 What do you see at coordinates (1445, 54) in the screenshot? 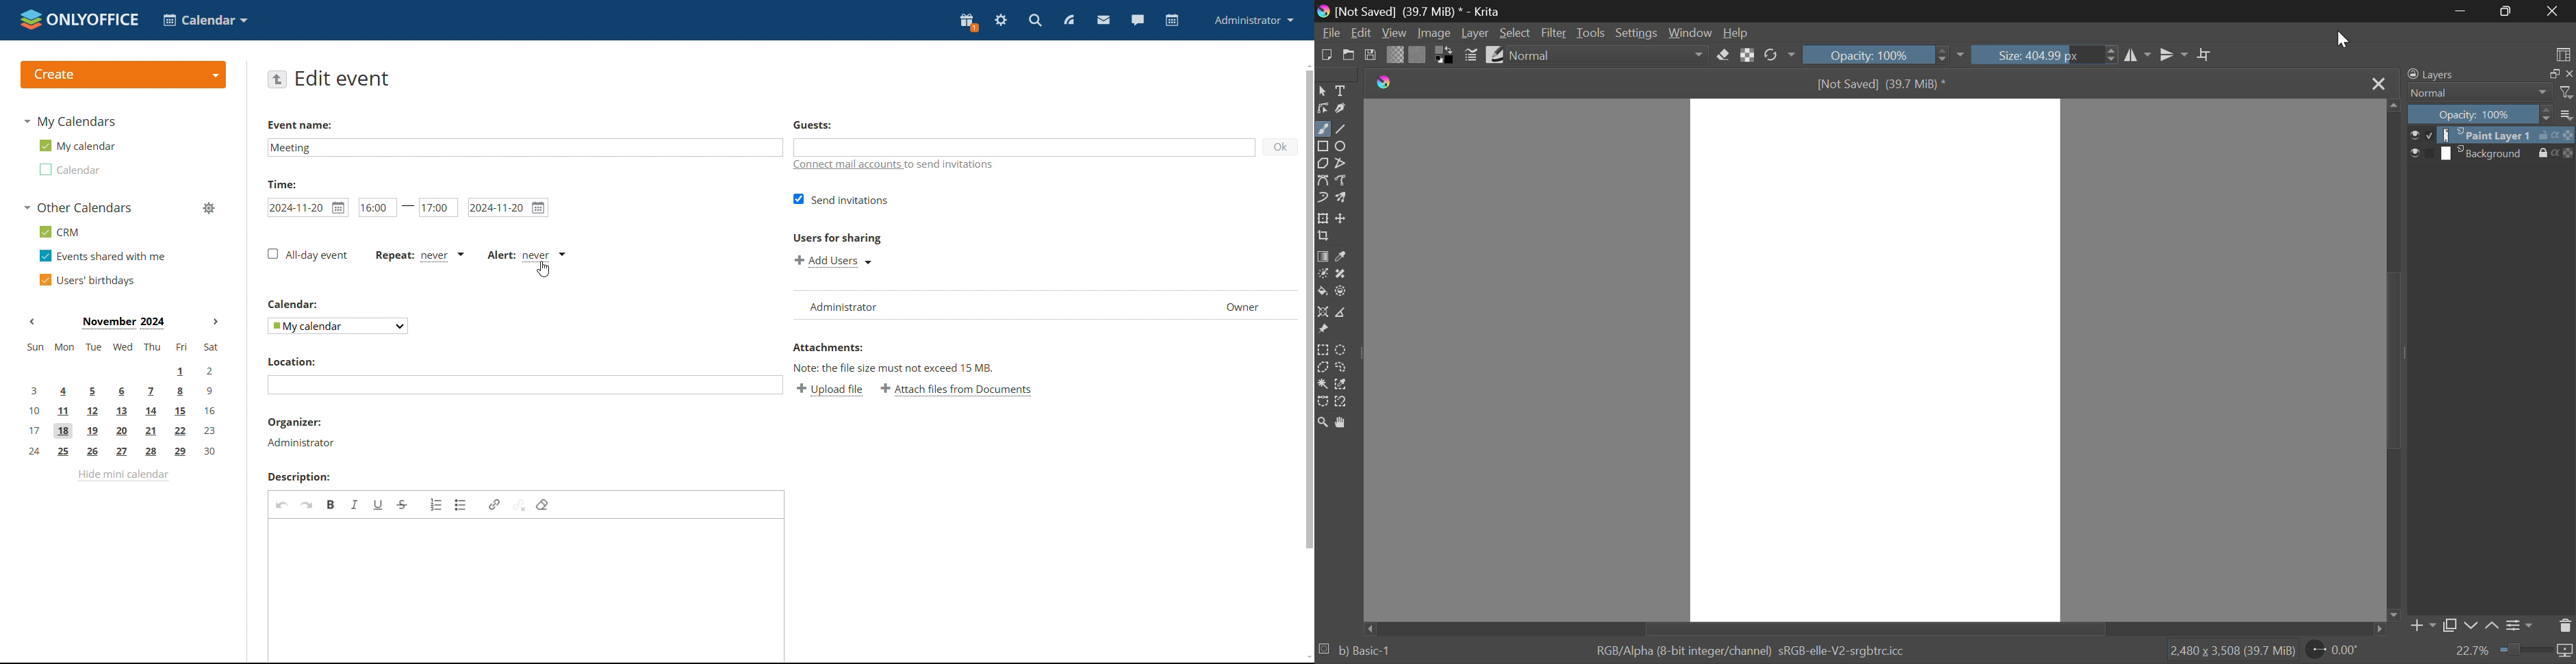
I see `Colors in Use` at bounding box center [1445, 54].